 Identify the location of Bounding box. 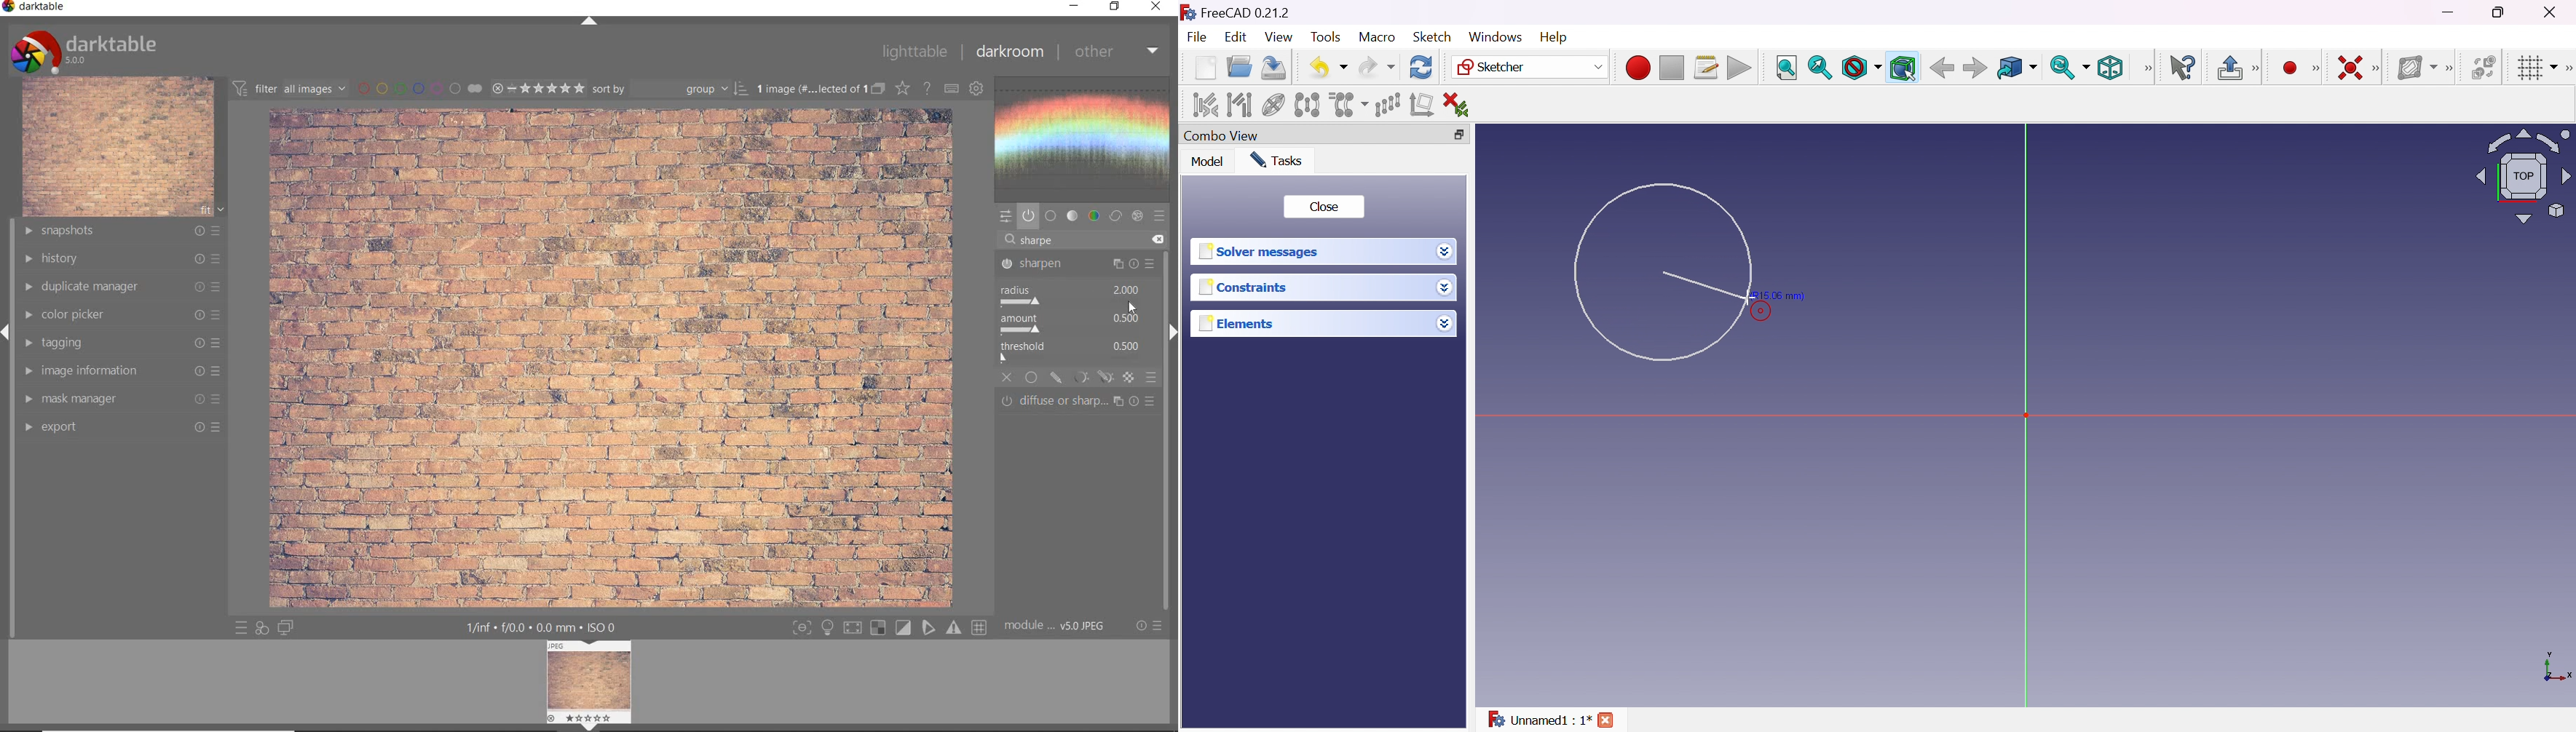
(1904, 68).